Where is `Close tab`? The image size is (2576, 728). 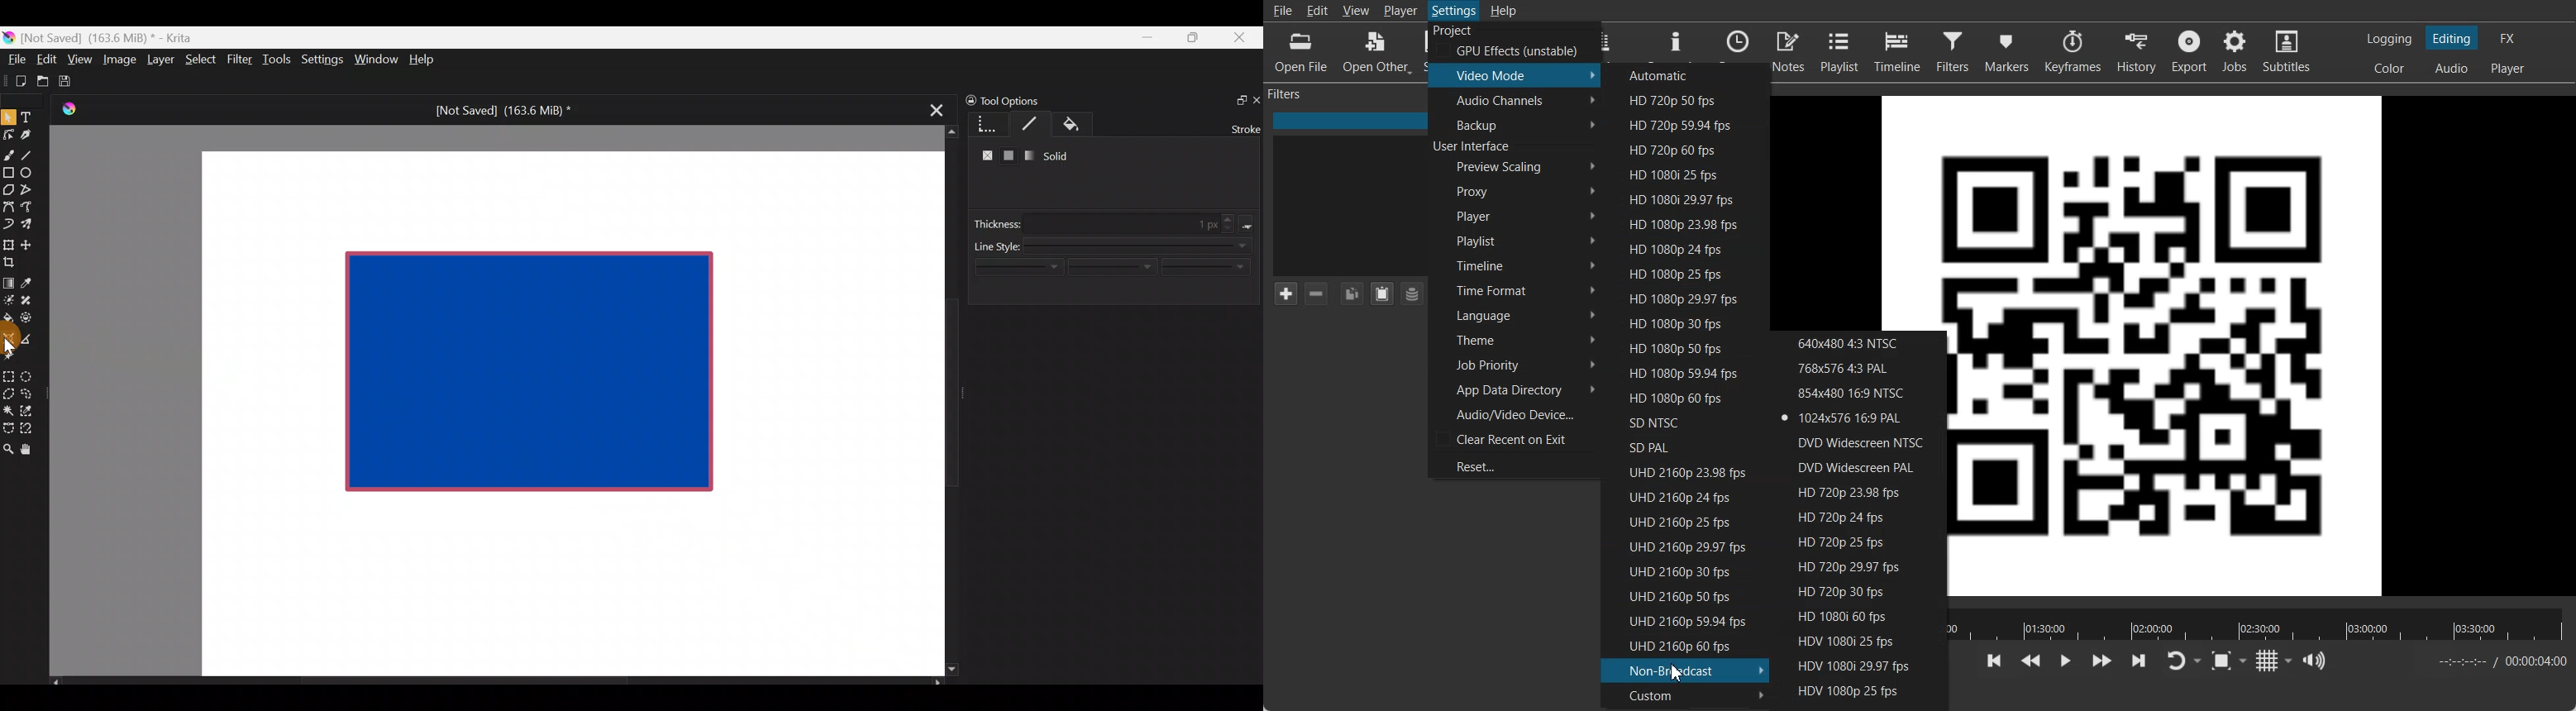 Close tab is located at coordinates (933, 108).